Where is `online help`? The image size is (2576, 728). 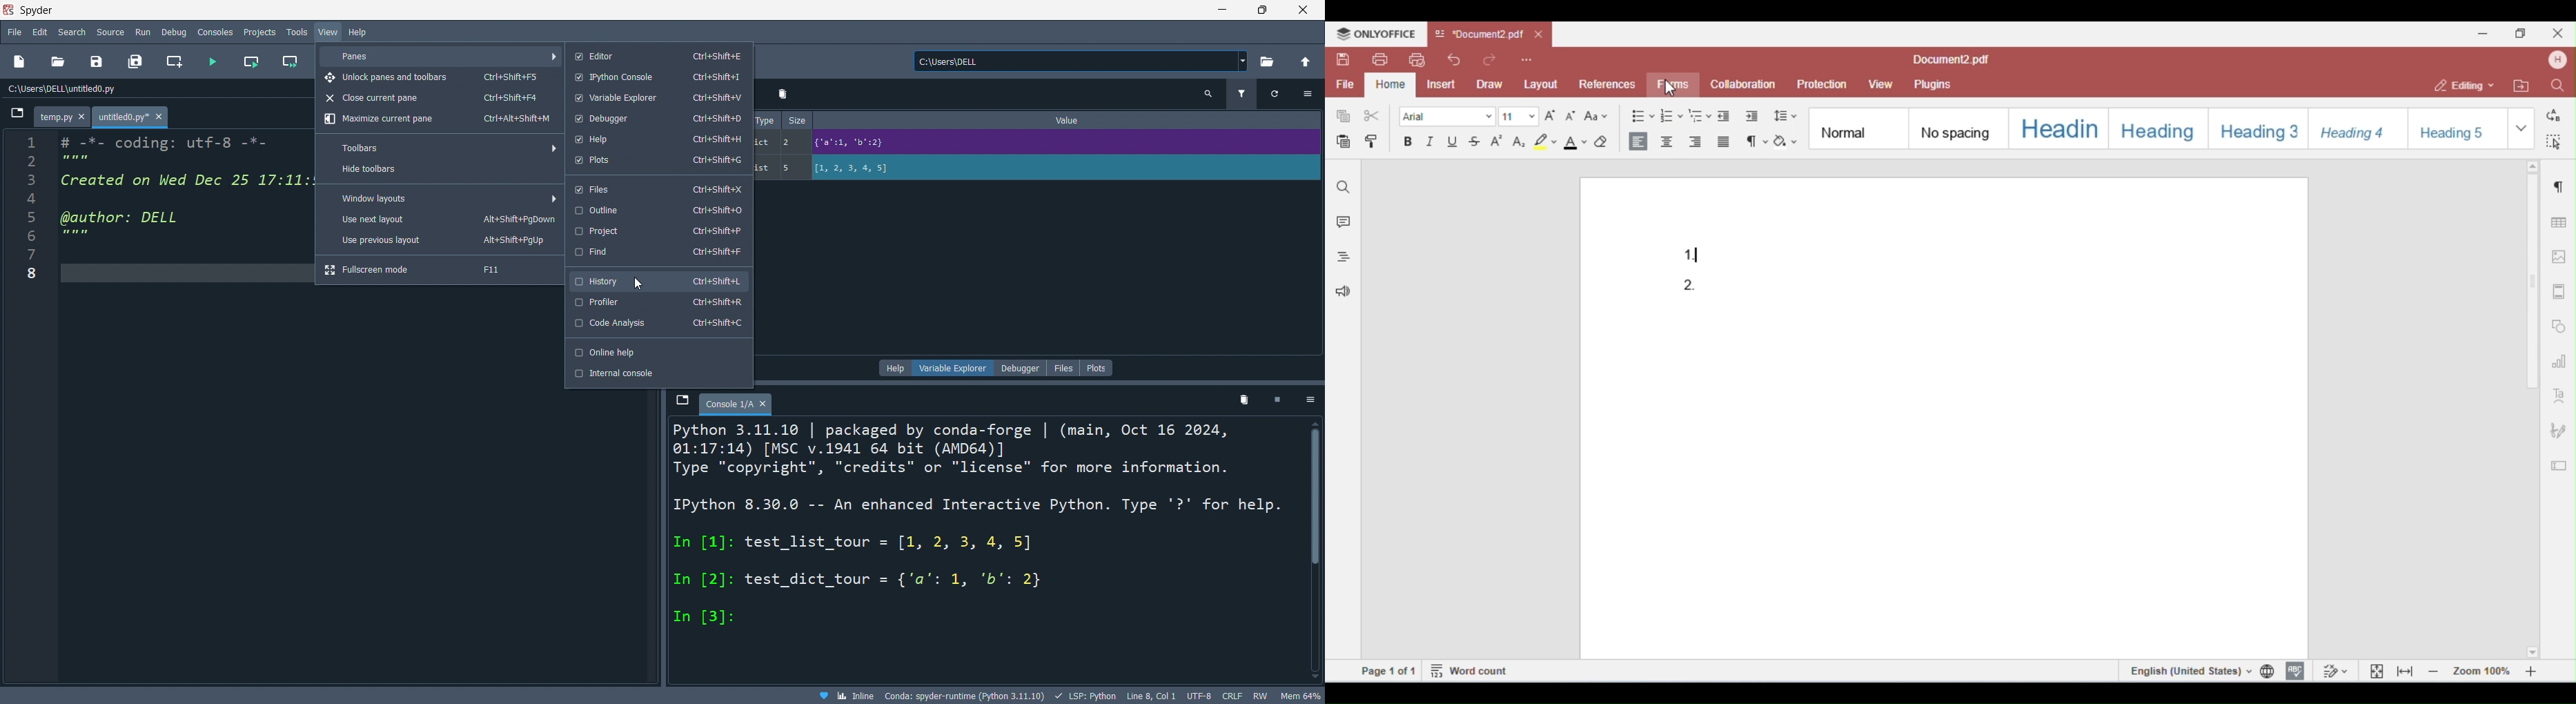
online help is located at coordinates (658, 351).